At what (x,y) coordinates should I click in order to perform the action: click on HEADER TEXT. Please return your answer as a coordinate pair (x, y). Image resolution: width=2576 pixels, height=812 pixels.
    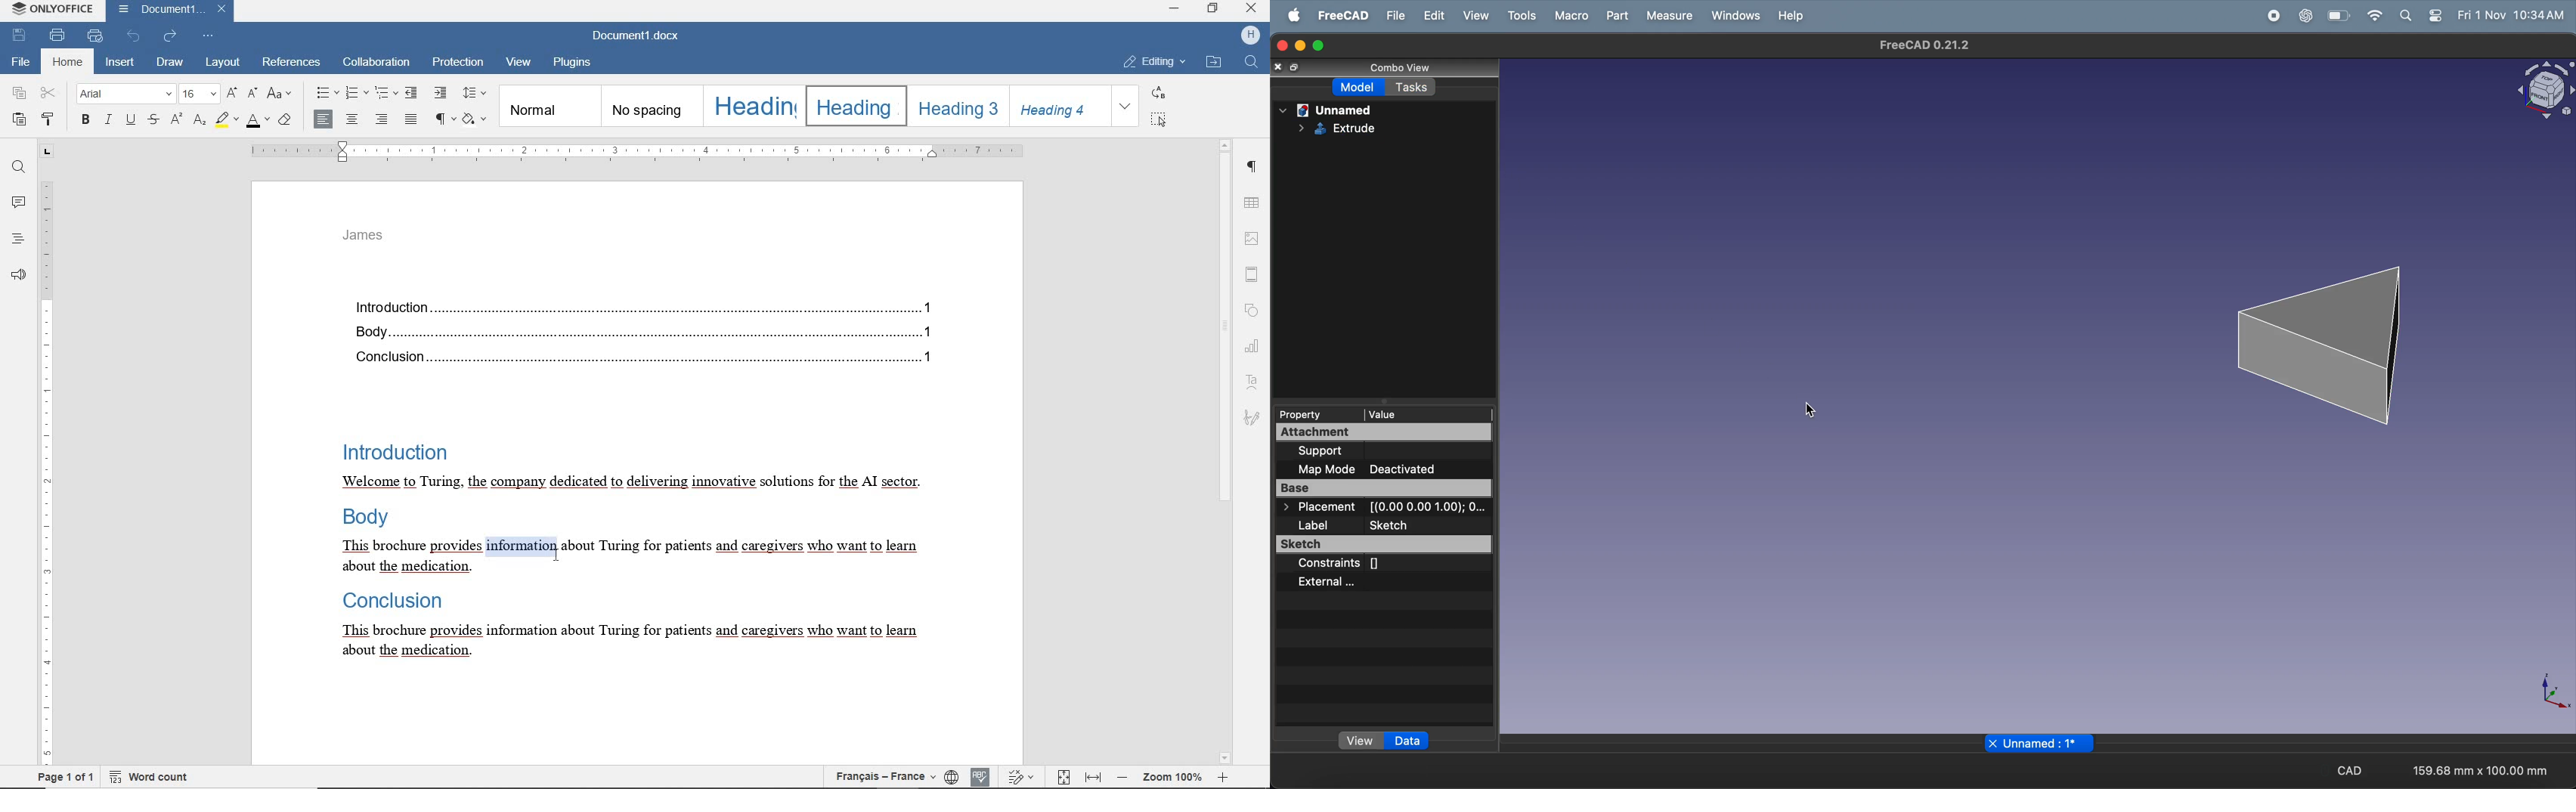
    Looking at the image, I should click on (367, 240).